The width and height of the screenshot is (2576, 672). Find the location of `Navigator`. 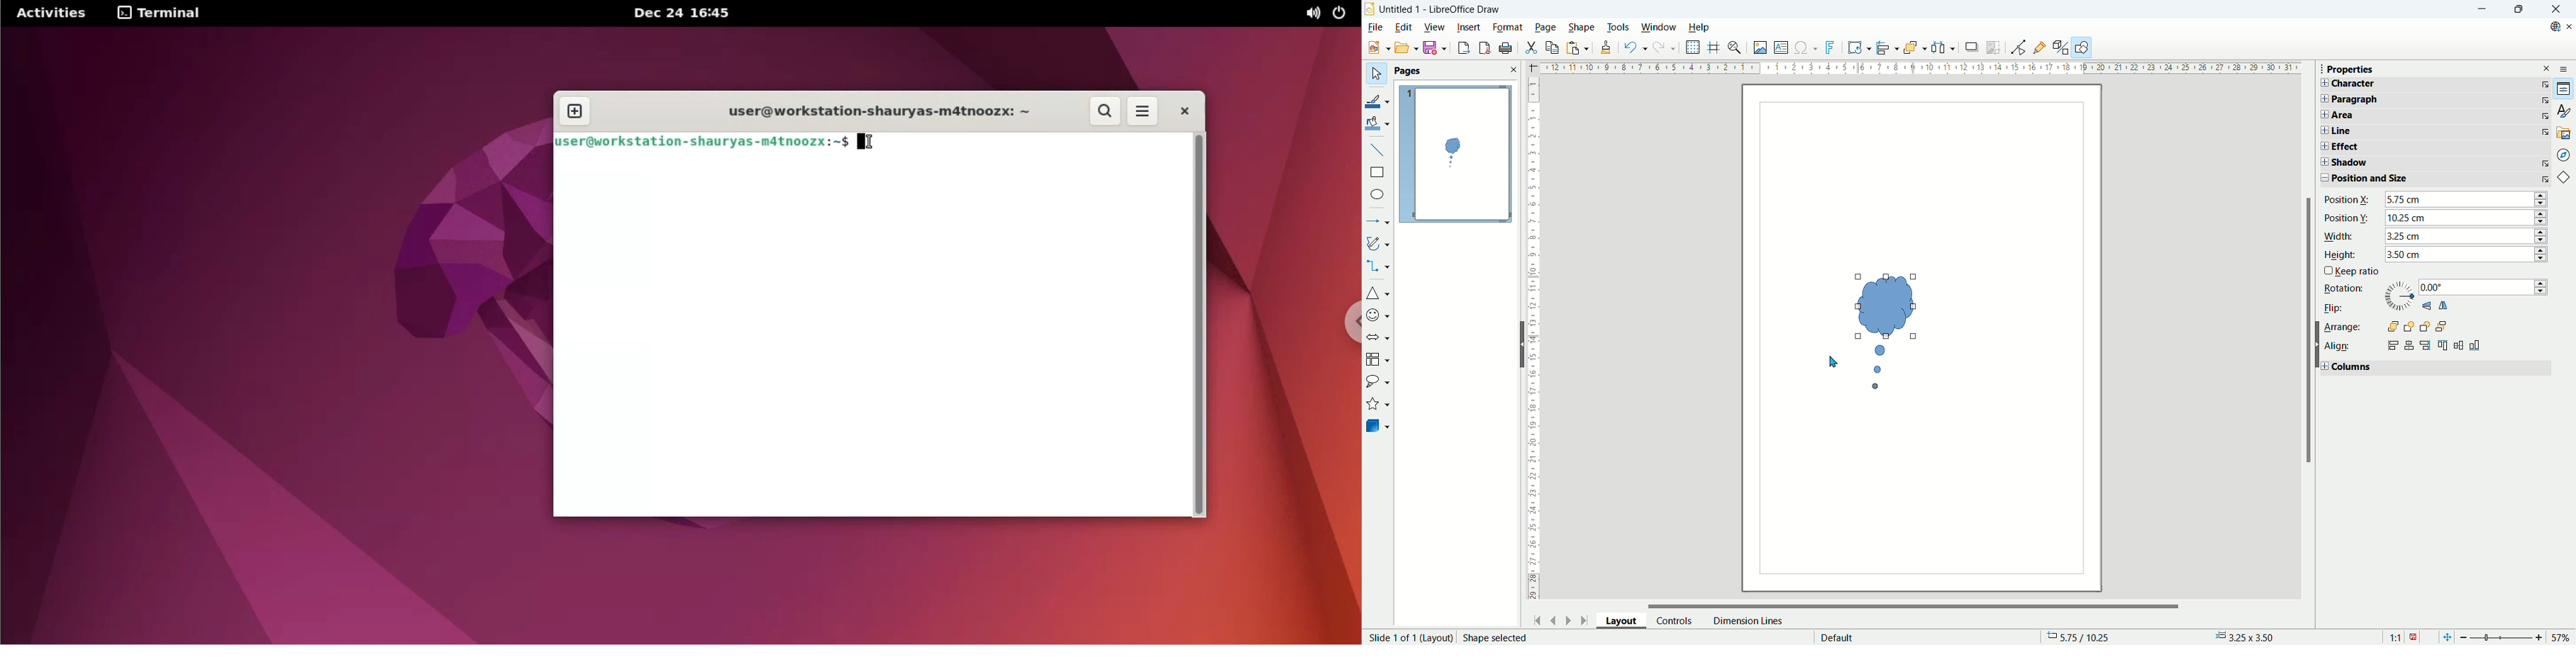

Navigator is located at coordinates (2564, 154).